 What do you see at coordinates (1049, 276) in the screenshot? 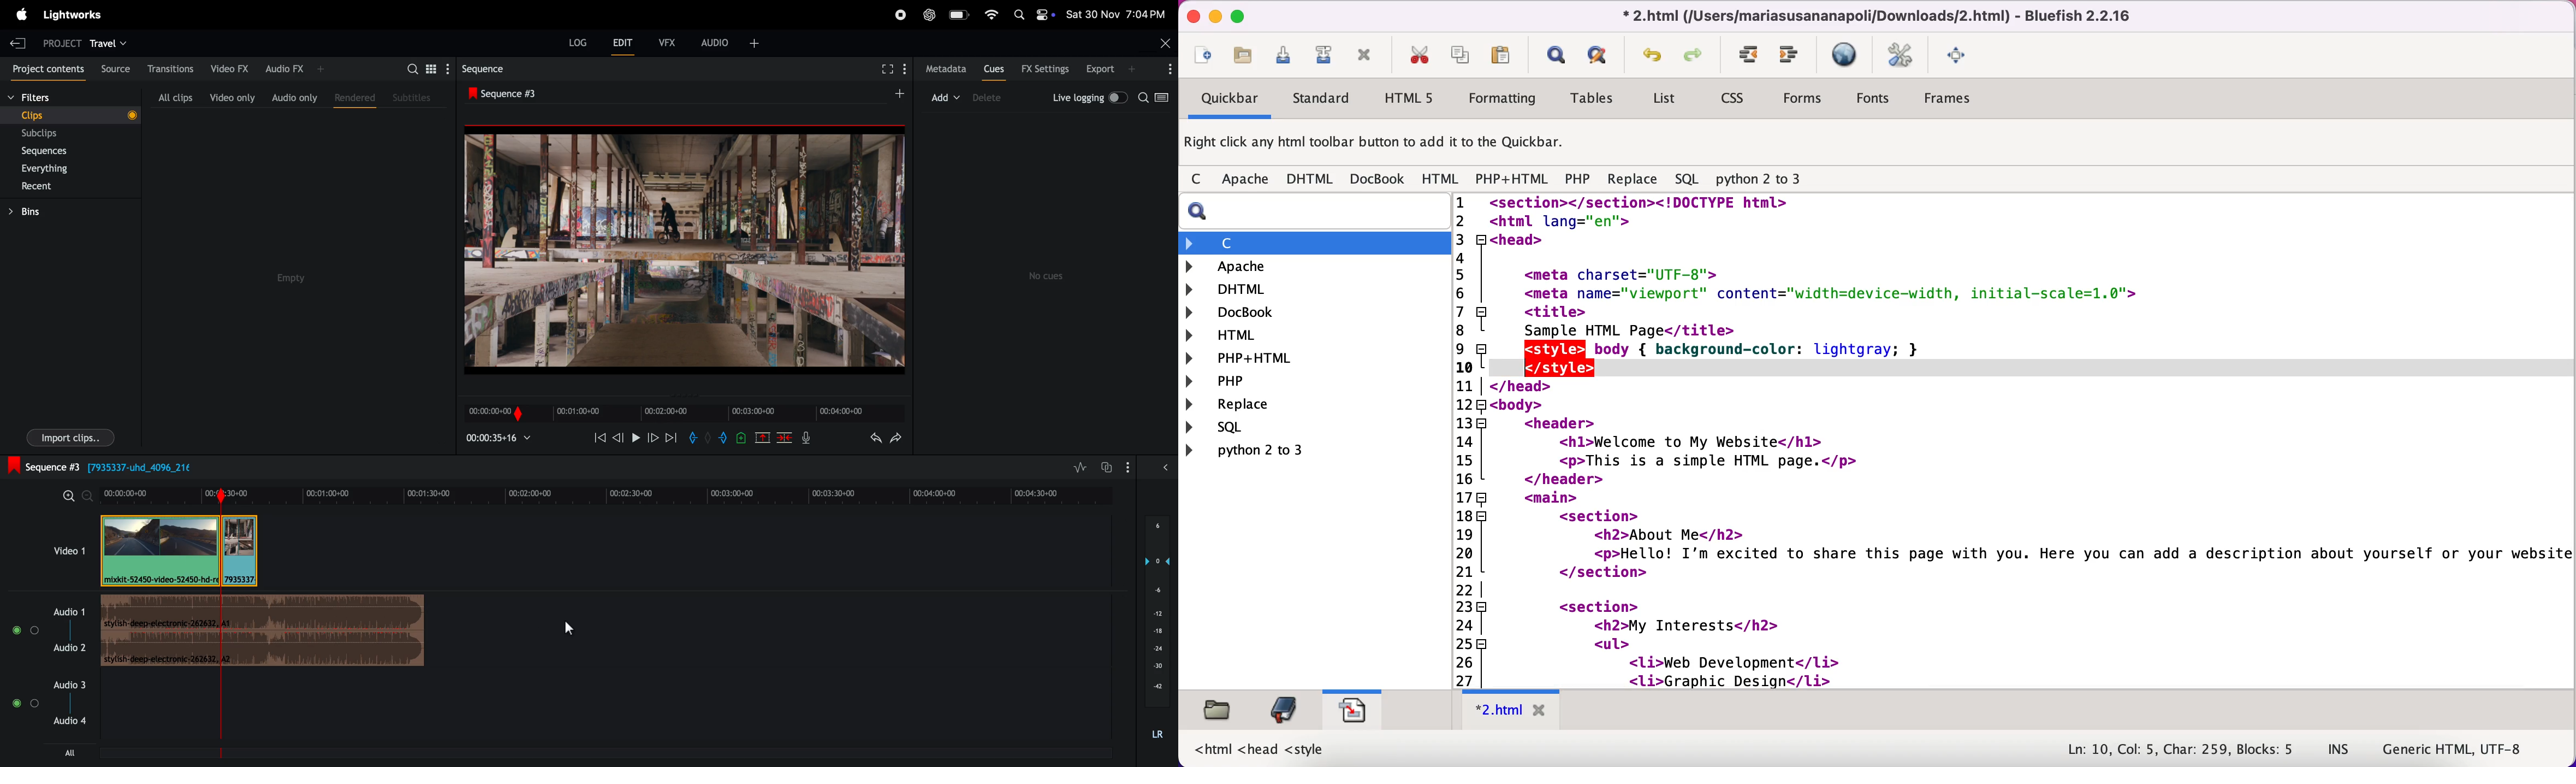
I see `no cues` at bounding box center [1049, 276].